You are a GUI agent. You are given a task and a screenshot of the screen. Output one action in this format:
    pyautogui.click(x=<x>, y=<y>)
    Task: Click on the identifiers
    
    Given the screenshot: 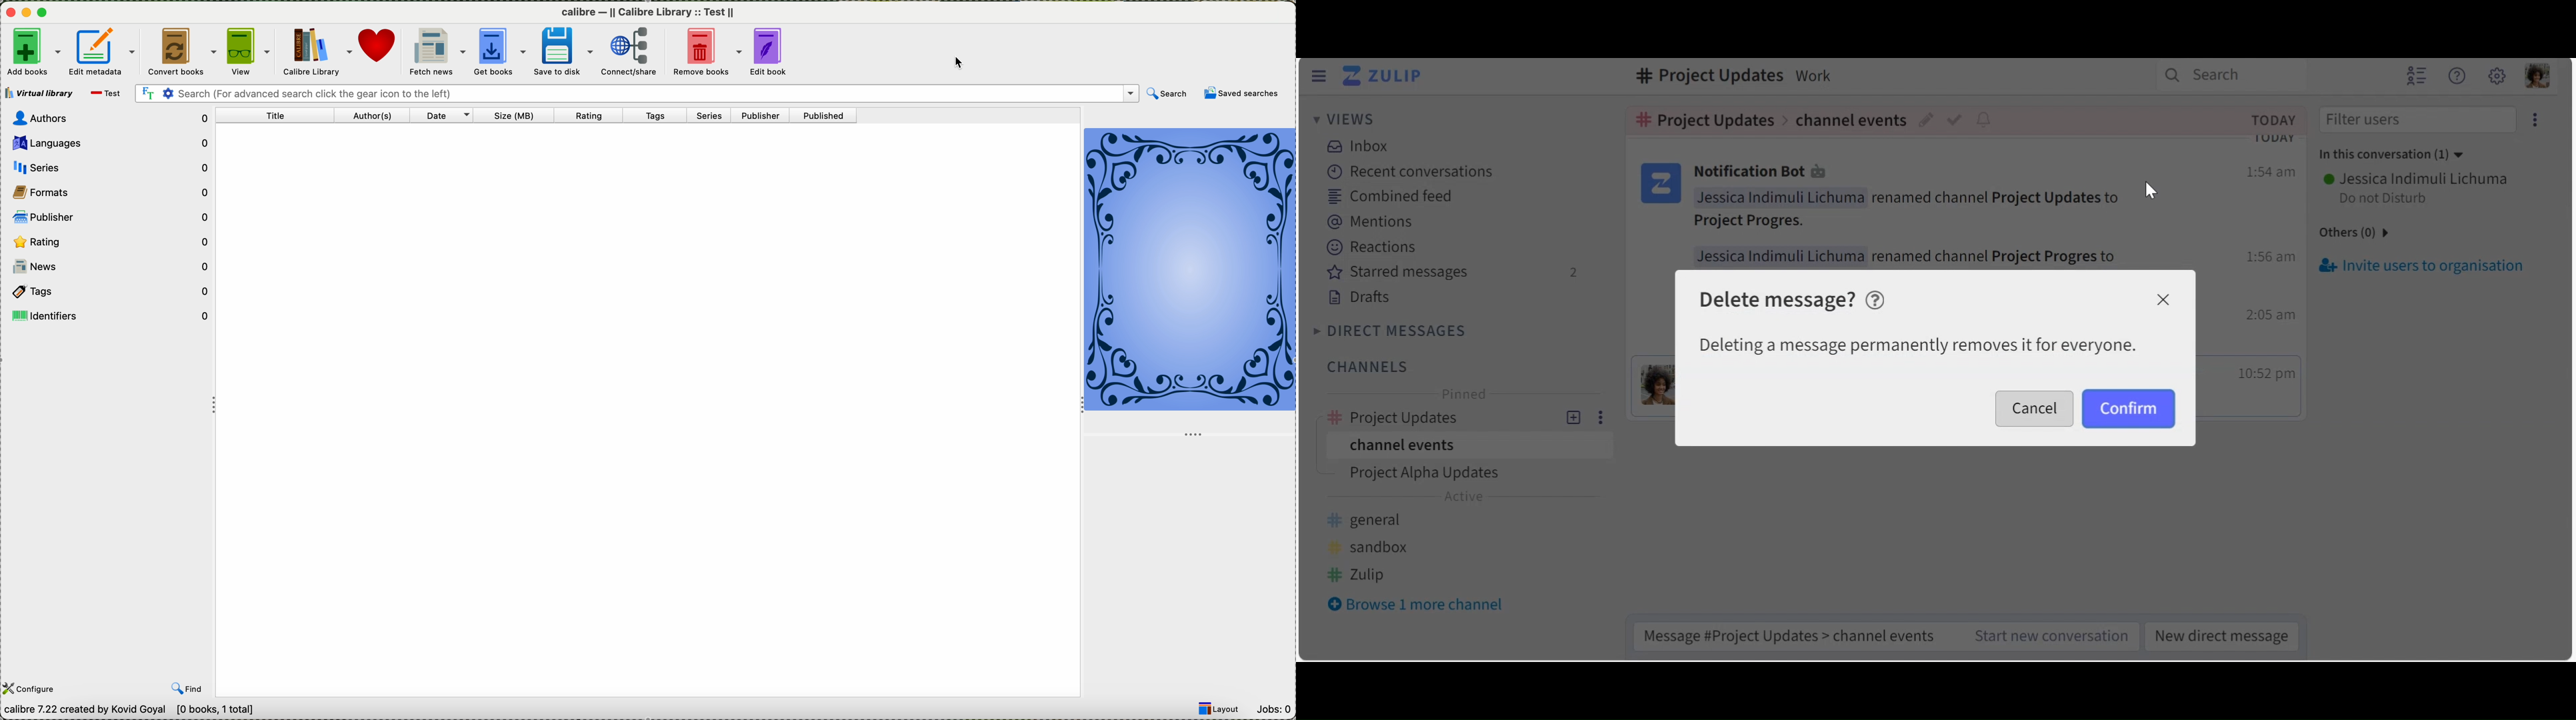 What is the action you would take?
    pyautogui.click(x=112, y=314)
    